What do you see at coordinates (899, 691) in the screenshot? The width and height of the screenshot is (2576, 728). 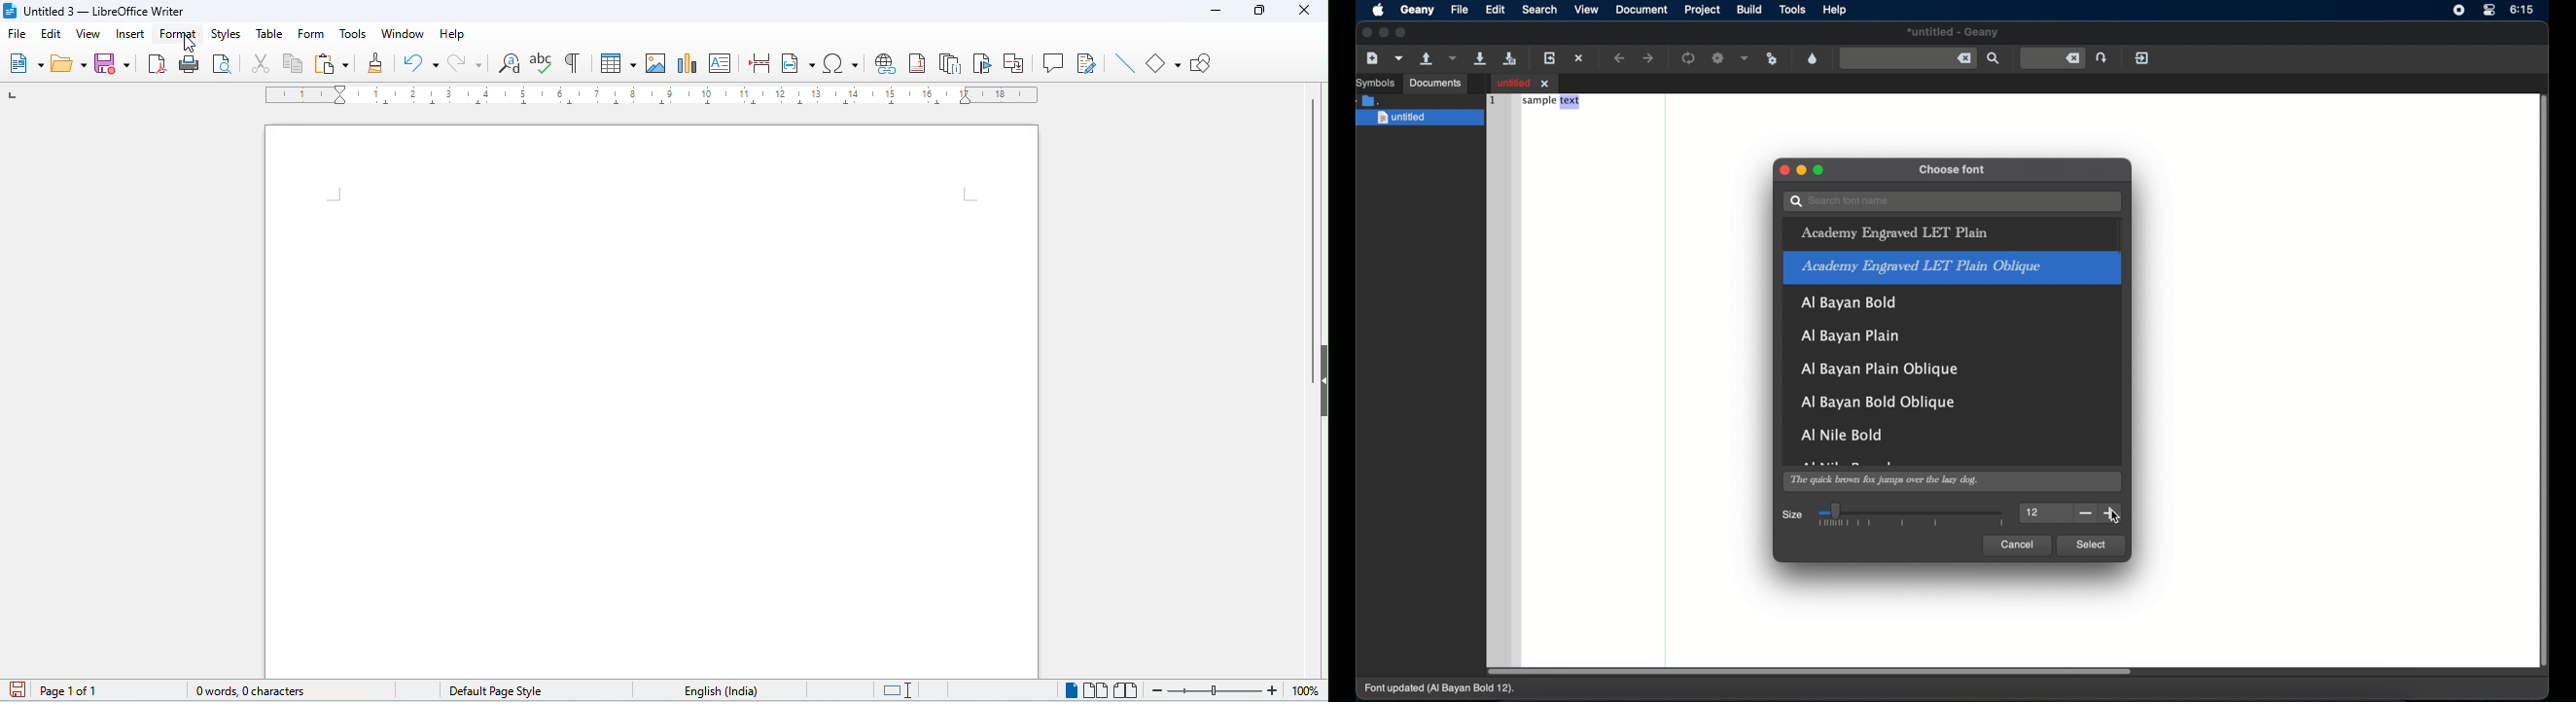 I see `standard selection` at bounding box center [899, 691].